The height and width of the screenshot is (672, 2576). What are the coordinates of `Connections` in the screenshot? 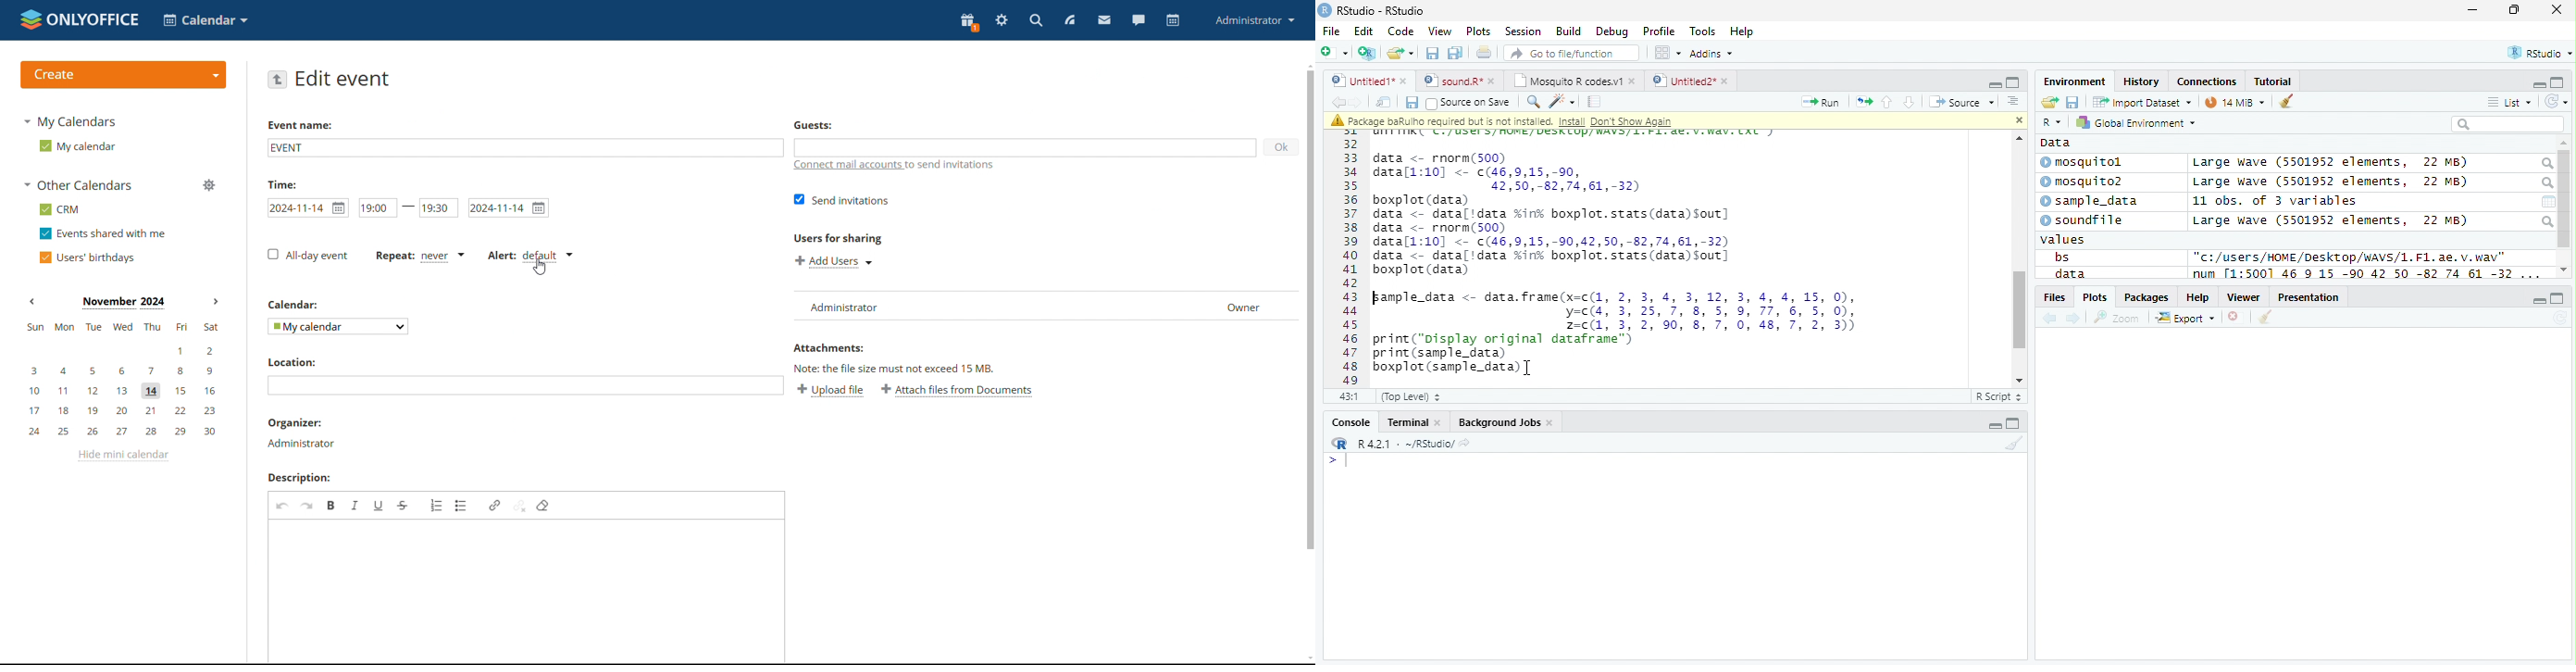 It's located at (2208, 81).